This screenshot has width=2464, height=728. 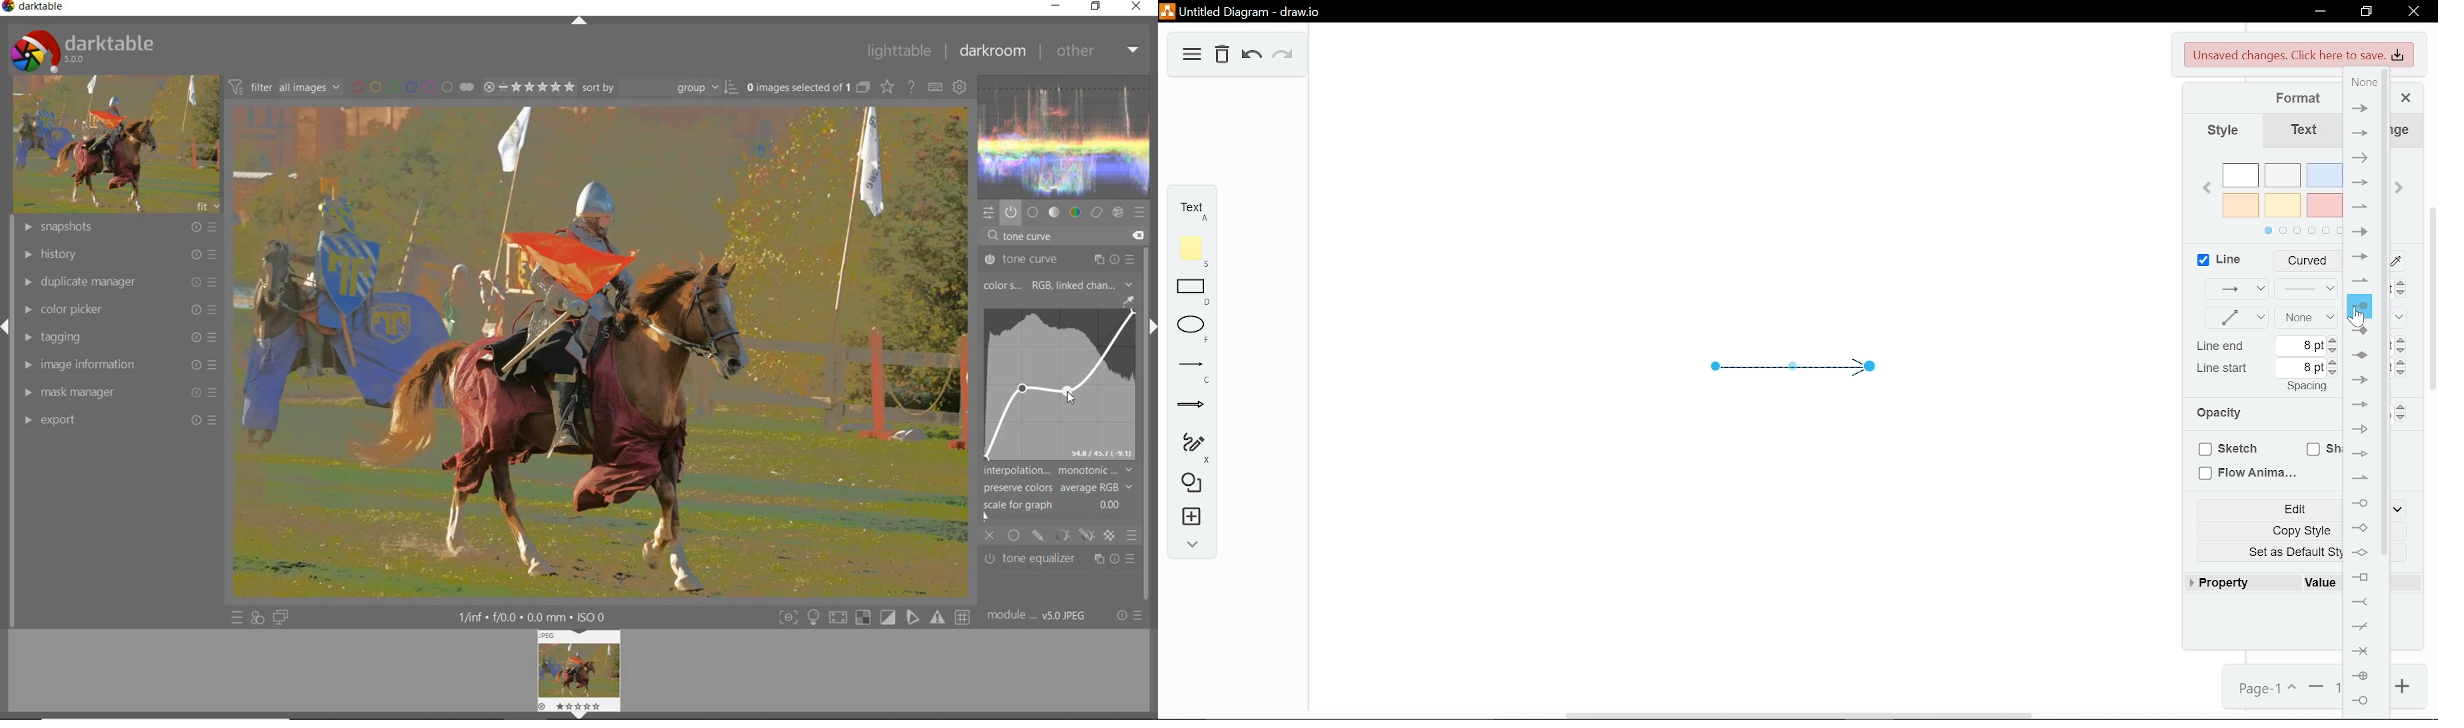 What do you see at coordinates (1190, 249) in the screenshot?
I see `Note` at bounding box center [1190, 249].